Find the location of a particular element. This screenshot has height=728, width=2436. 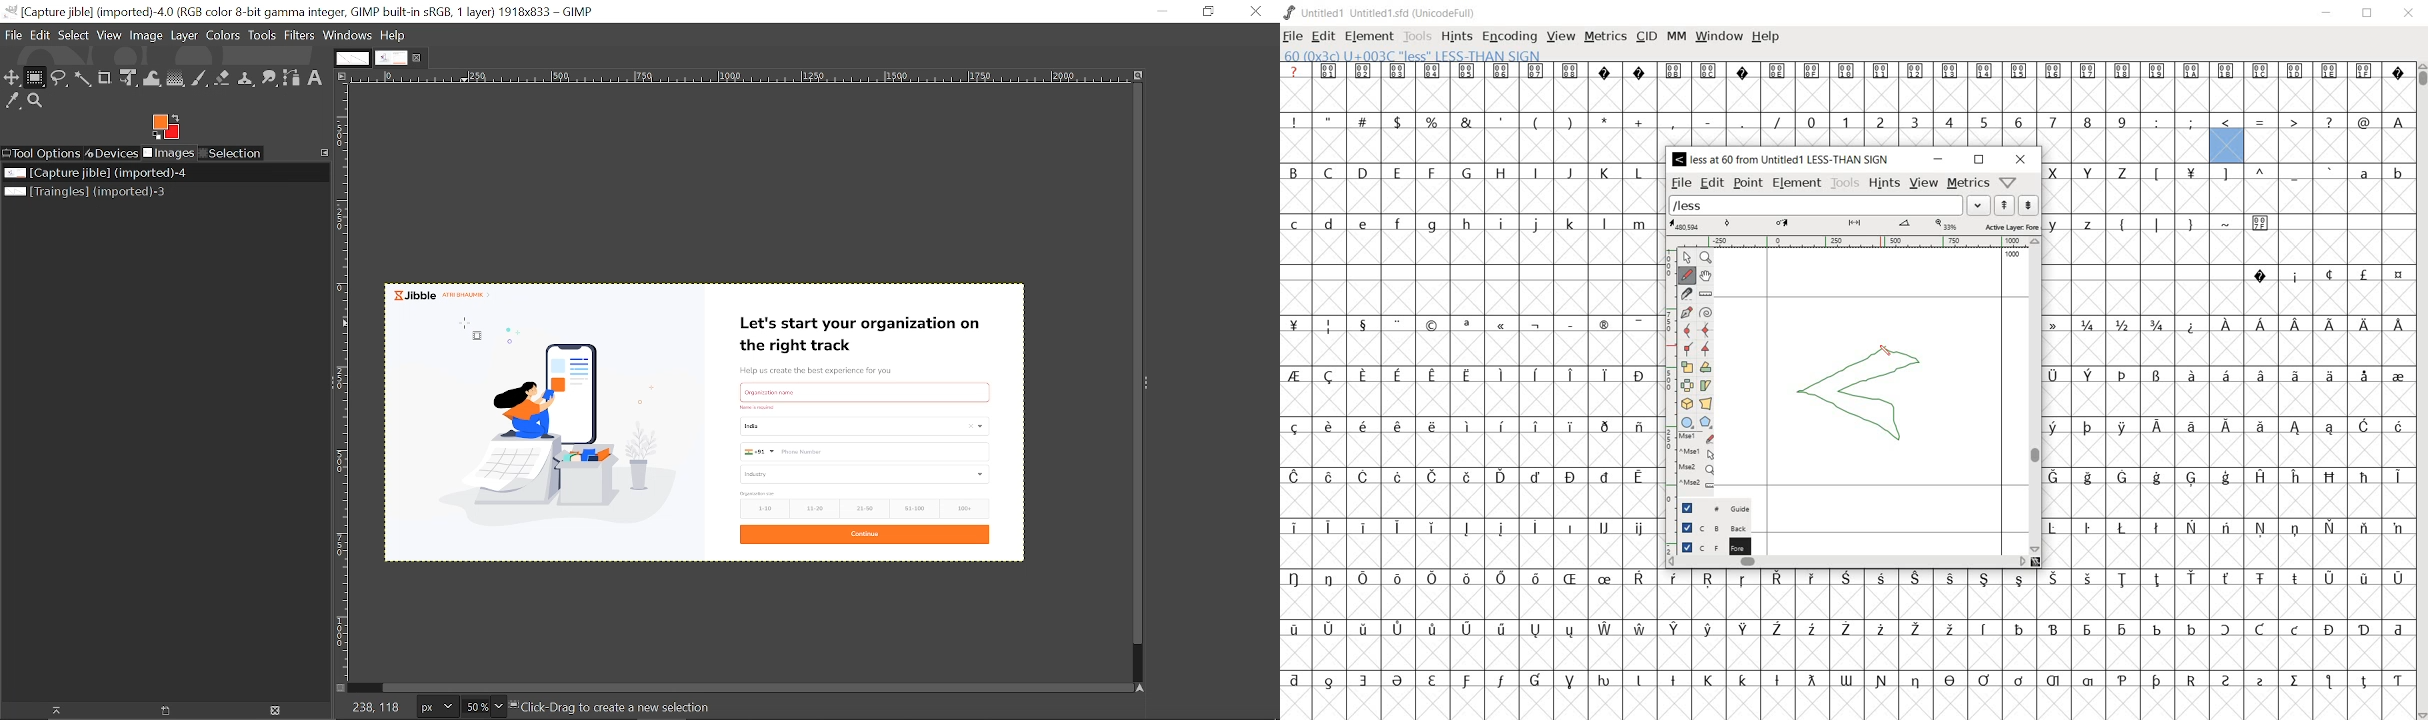

mse1 mse1 mse2 mse2 is located at coordinates (1699, 461).